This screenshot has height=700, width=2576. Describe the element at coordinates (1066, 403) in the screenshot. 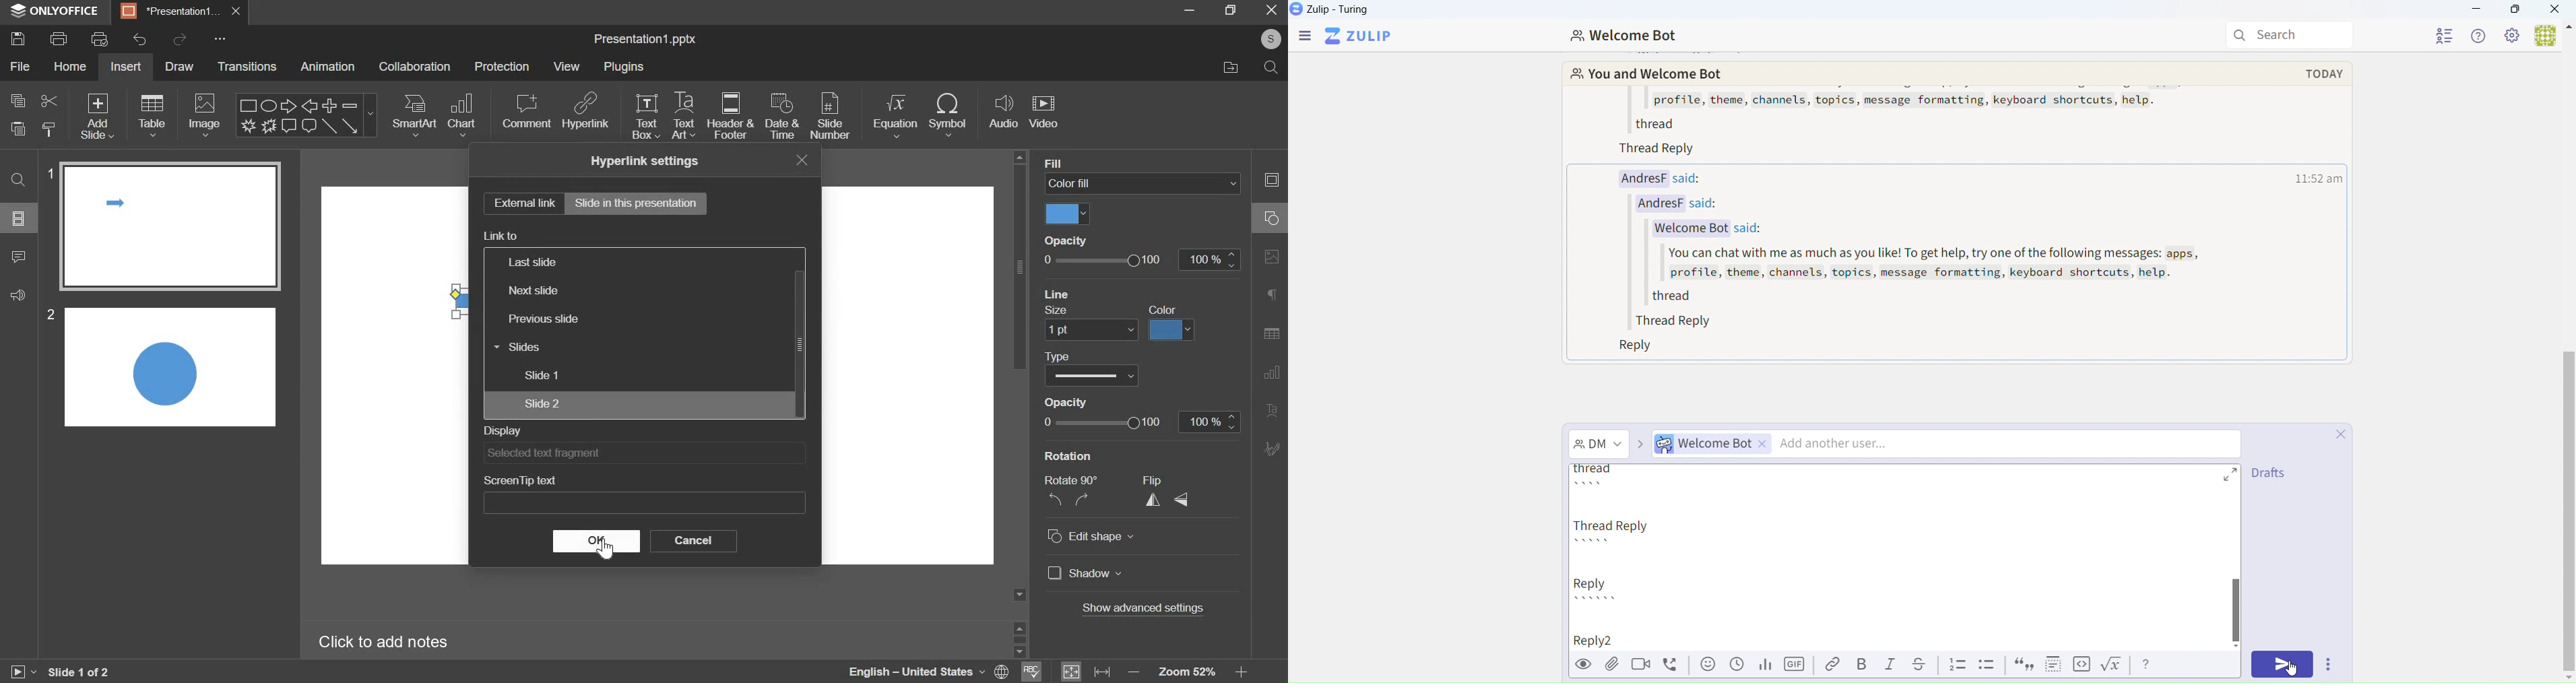

I see `Opacity` at that location.